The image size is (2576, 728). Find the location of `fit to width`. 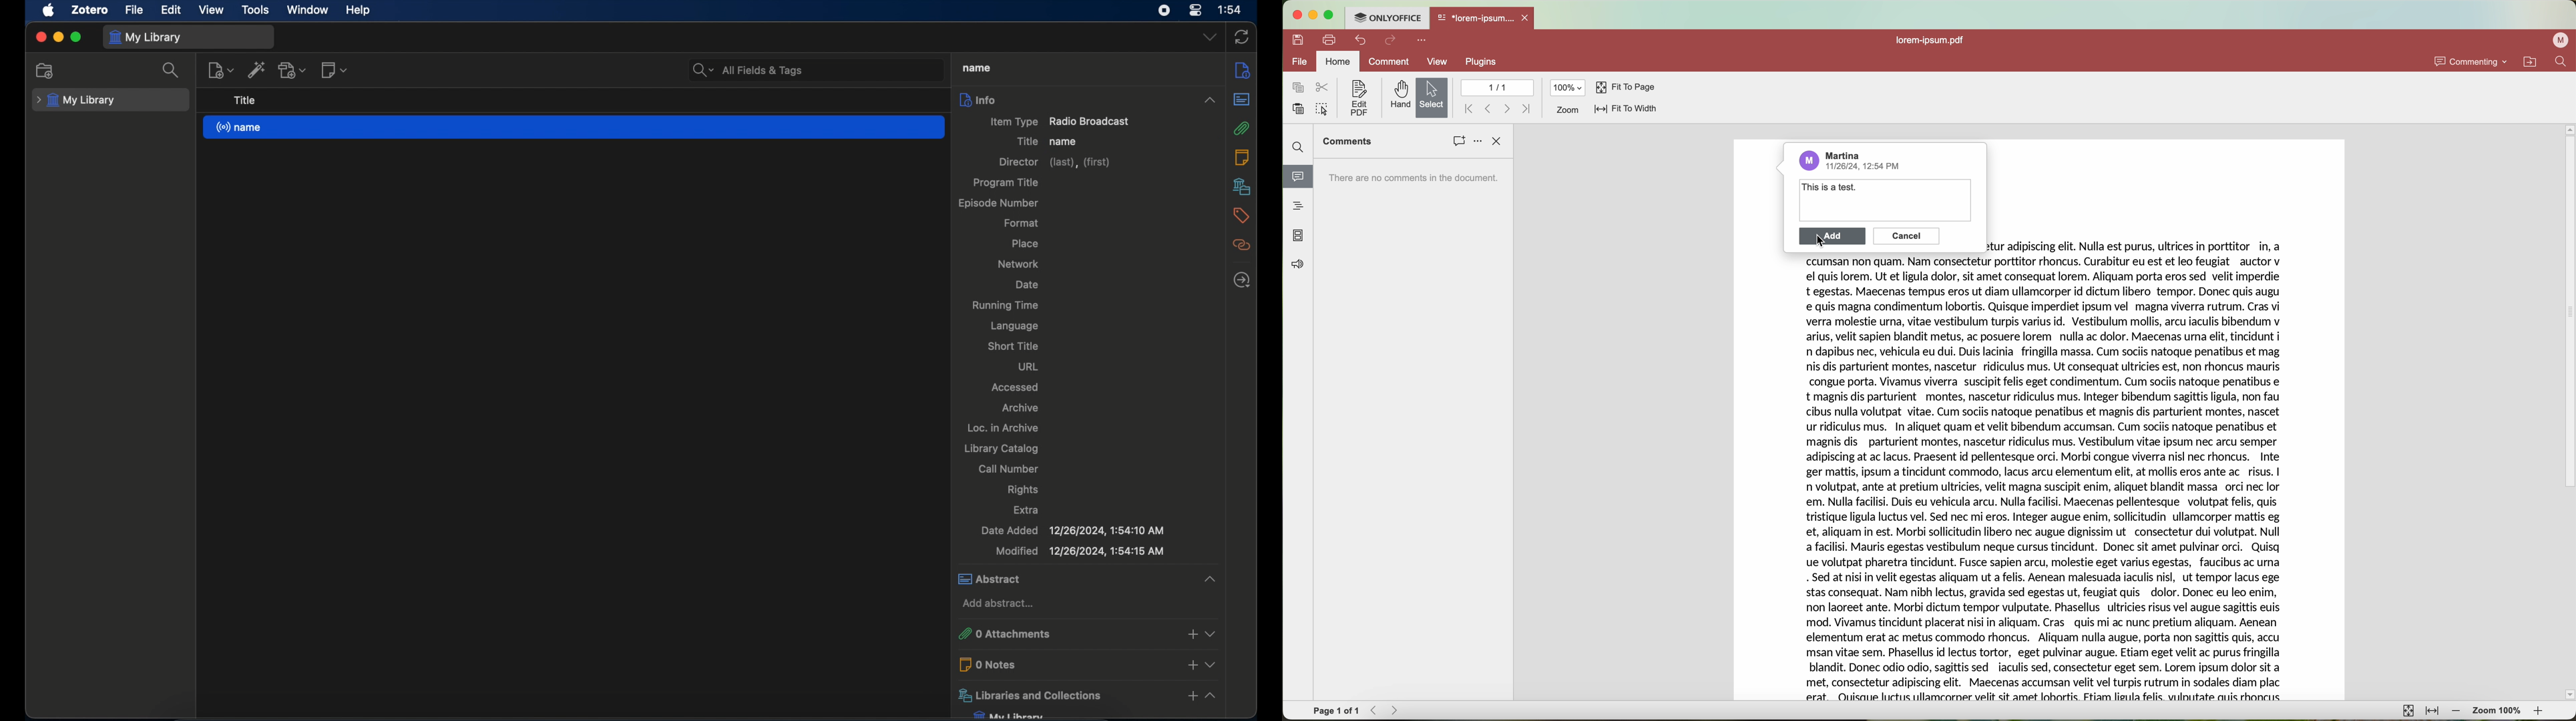

fit to width is located at coordinates (2433, 713).